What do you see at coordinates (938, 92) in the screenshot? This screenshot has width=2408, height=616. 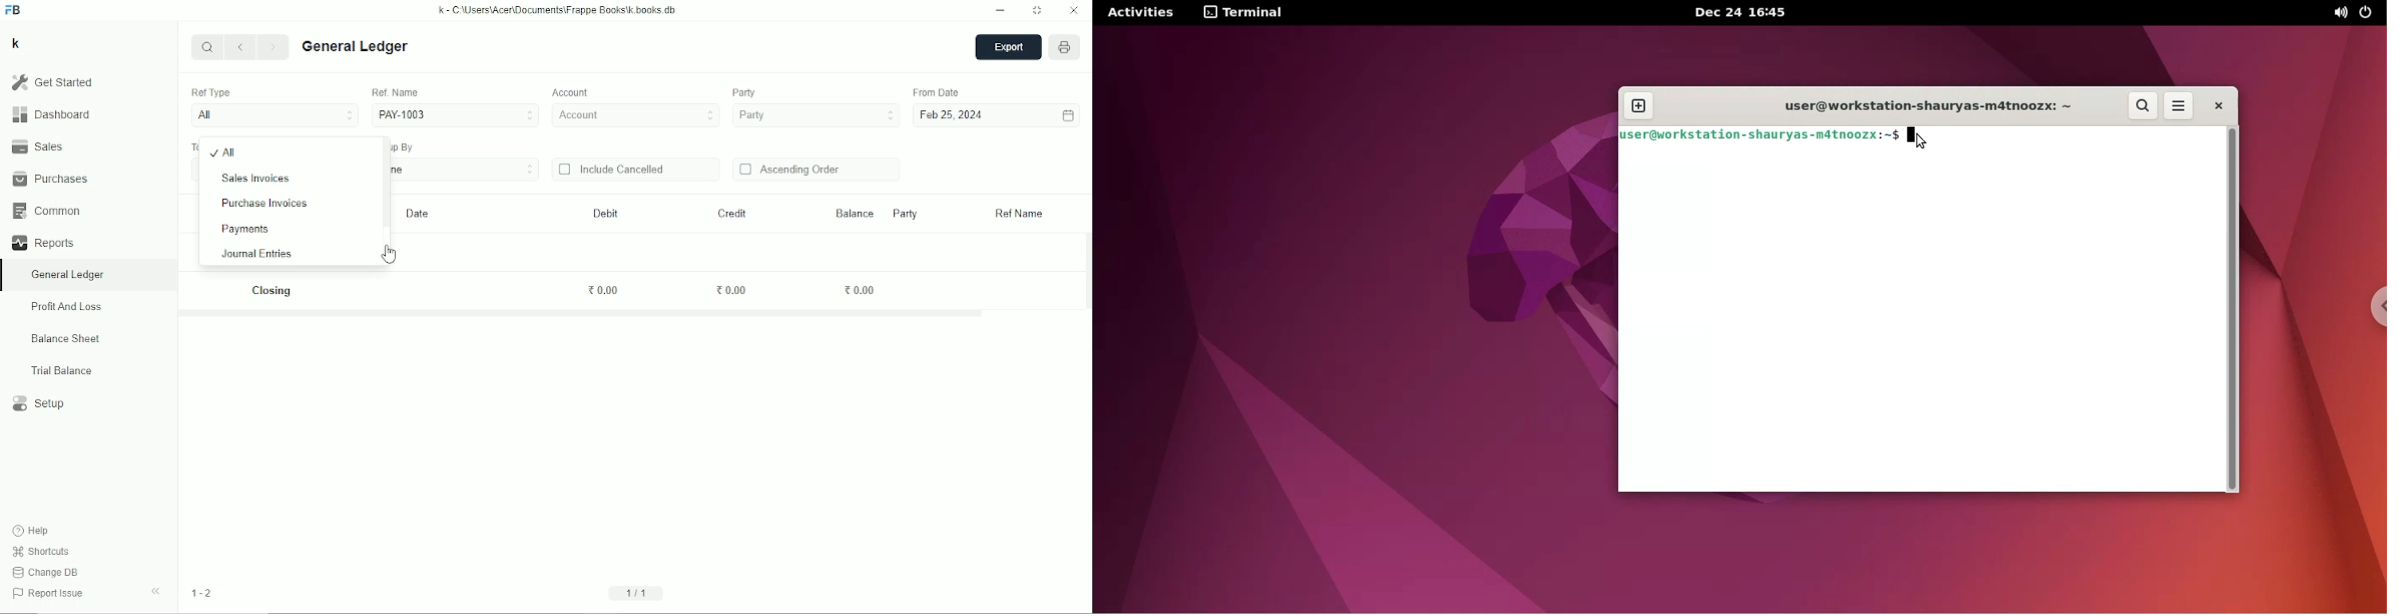 I see `From date` at bounding box center [938, 92].